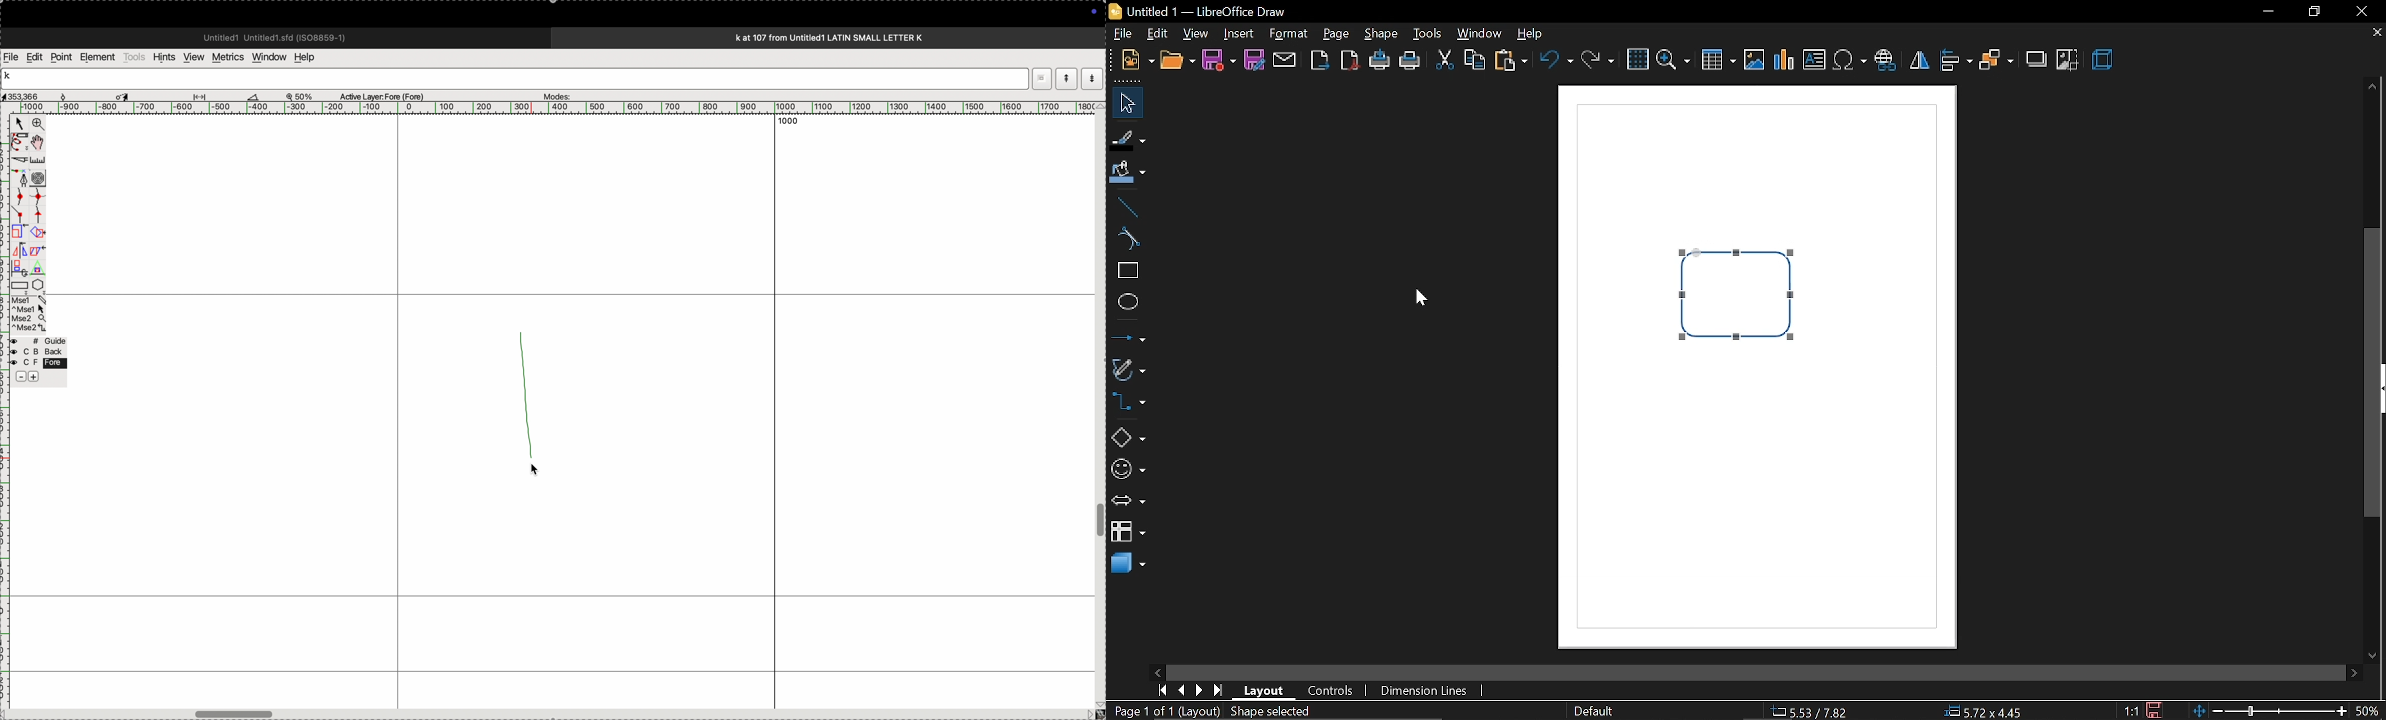  Describe the element at coordinates (2376, 374) in the screenshot. I see `vertical scrollbar` at that location.